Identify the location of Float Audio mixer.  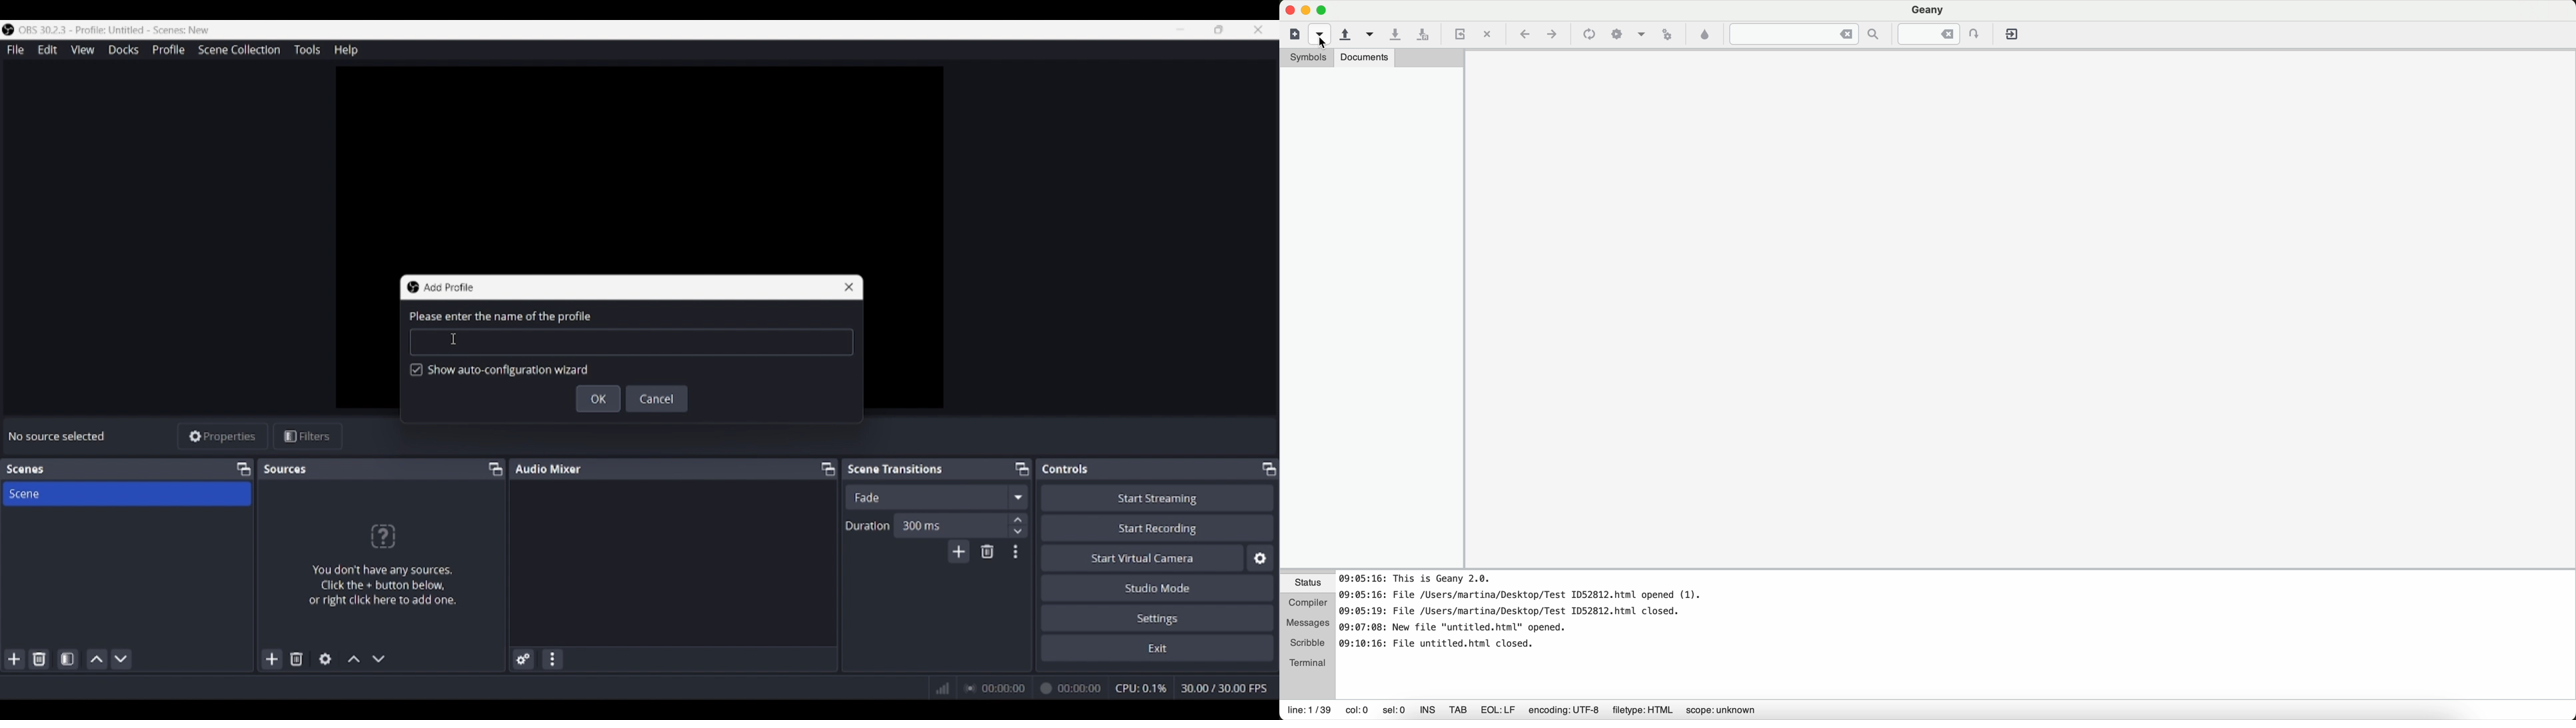
(828, 469).